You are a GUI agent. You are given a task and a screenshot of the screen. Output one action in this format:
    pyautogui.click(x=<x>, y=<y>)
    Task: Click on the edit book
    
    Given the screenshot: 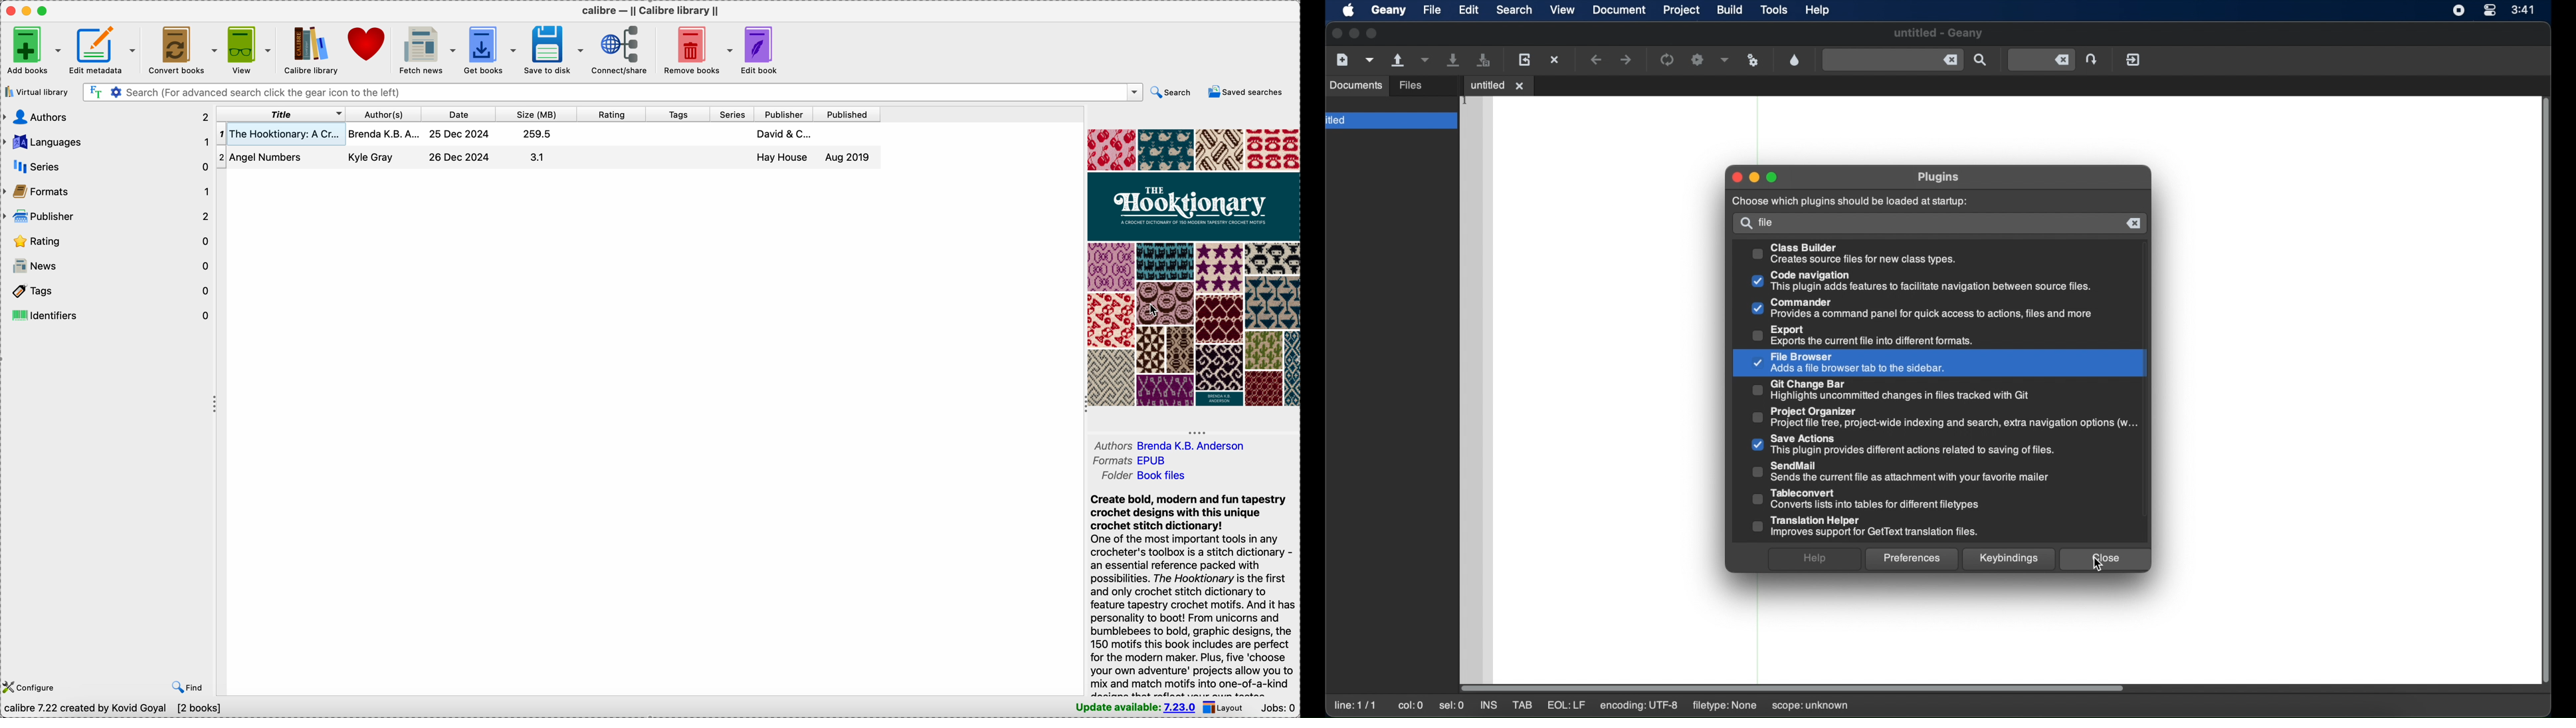 What is the action you would take?
    pyautogui.click(x=764, y=51)
    